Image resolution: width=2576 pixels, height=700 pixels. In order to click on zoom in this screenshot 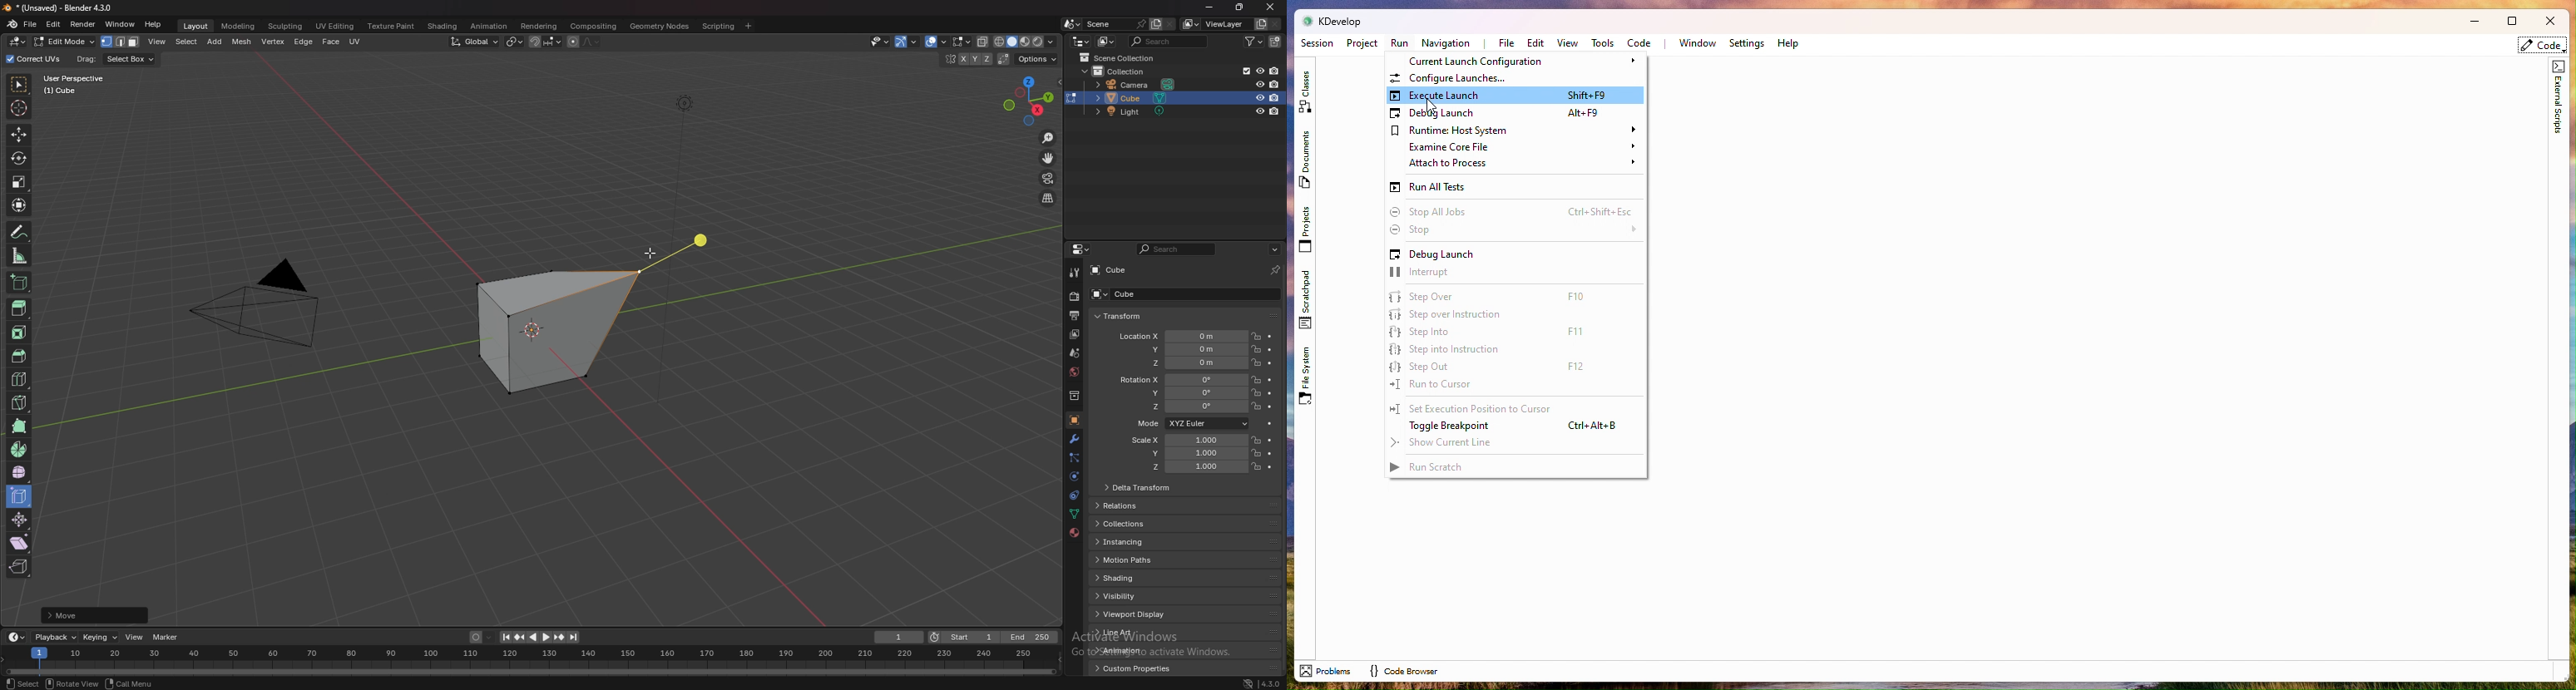, I will do `click(1048, 139)`.